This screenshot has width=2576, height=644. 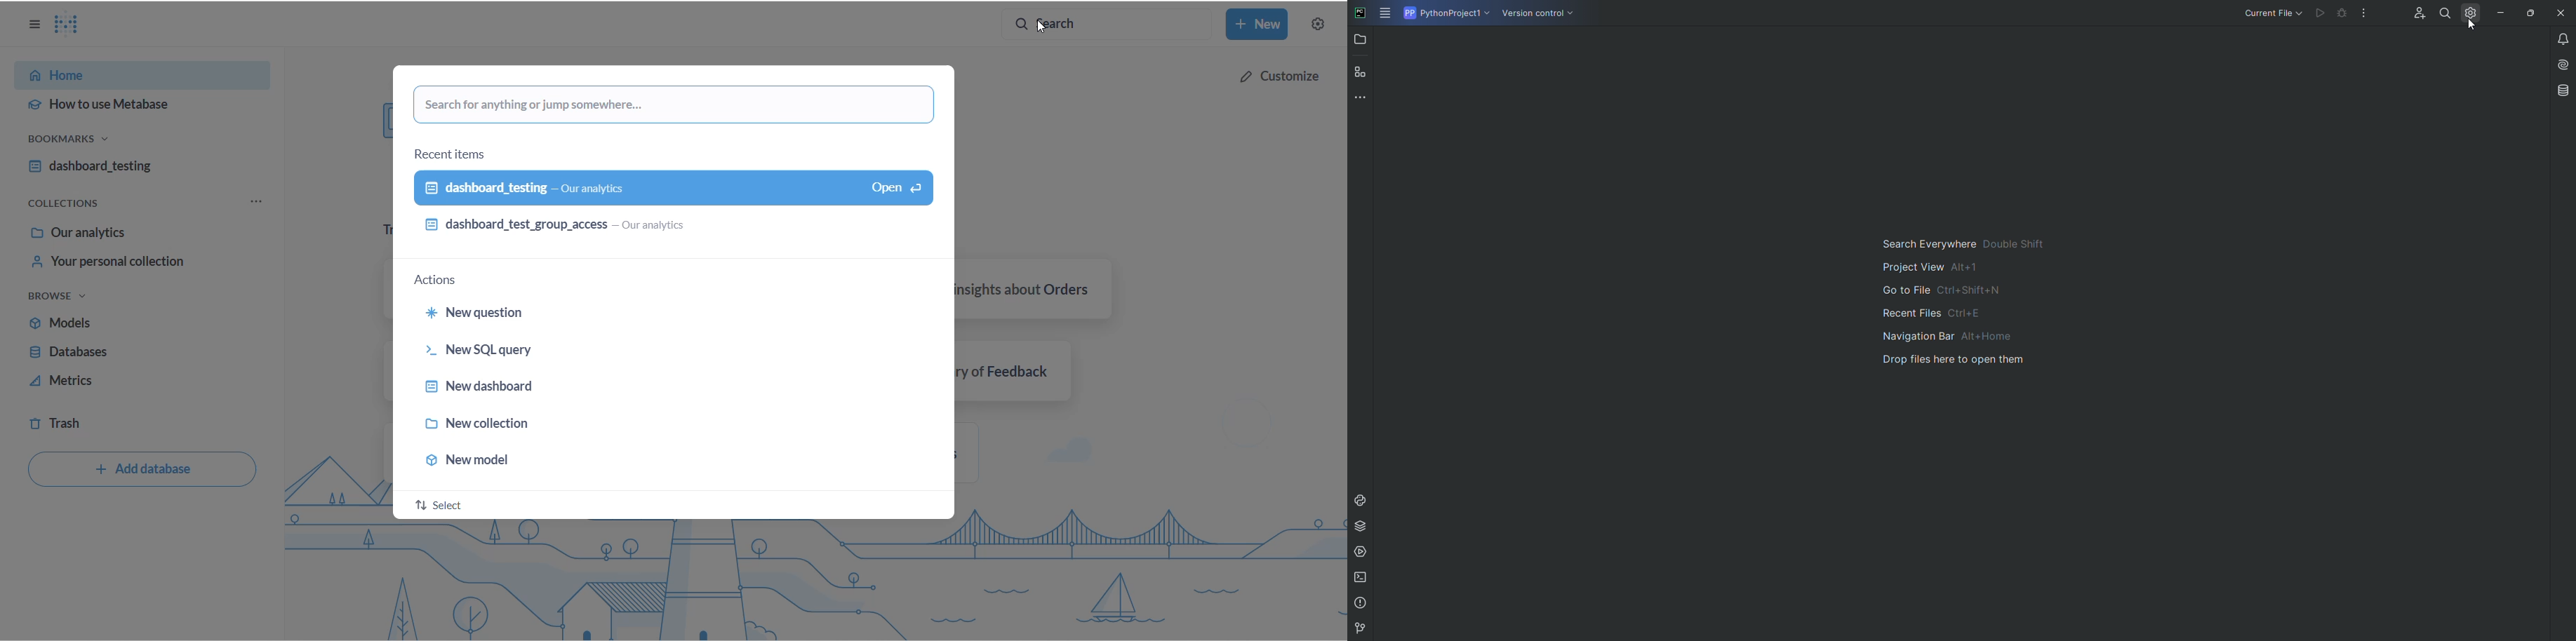 What do you see at coordinates (1363, 526) in the screenshot?
I see `Packages` at bounding box center [1363, 526].